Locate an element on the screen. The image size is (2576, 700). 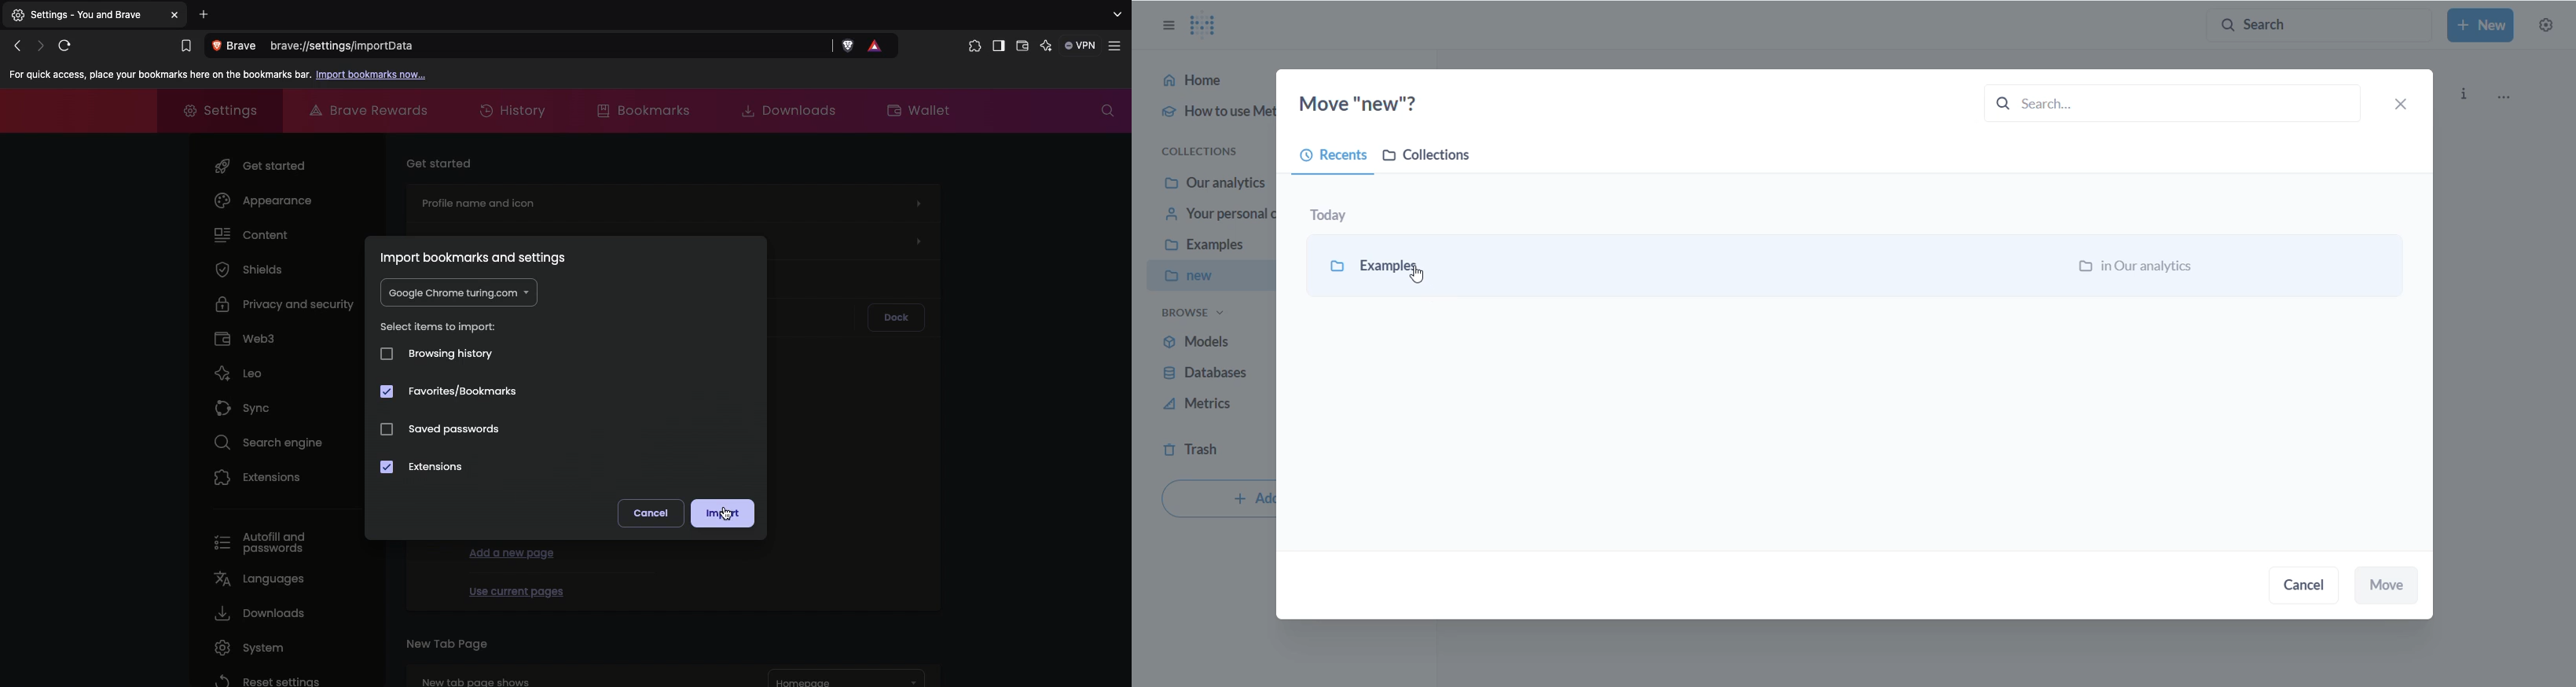
info  is located at coordinates (2466, 92).